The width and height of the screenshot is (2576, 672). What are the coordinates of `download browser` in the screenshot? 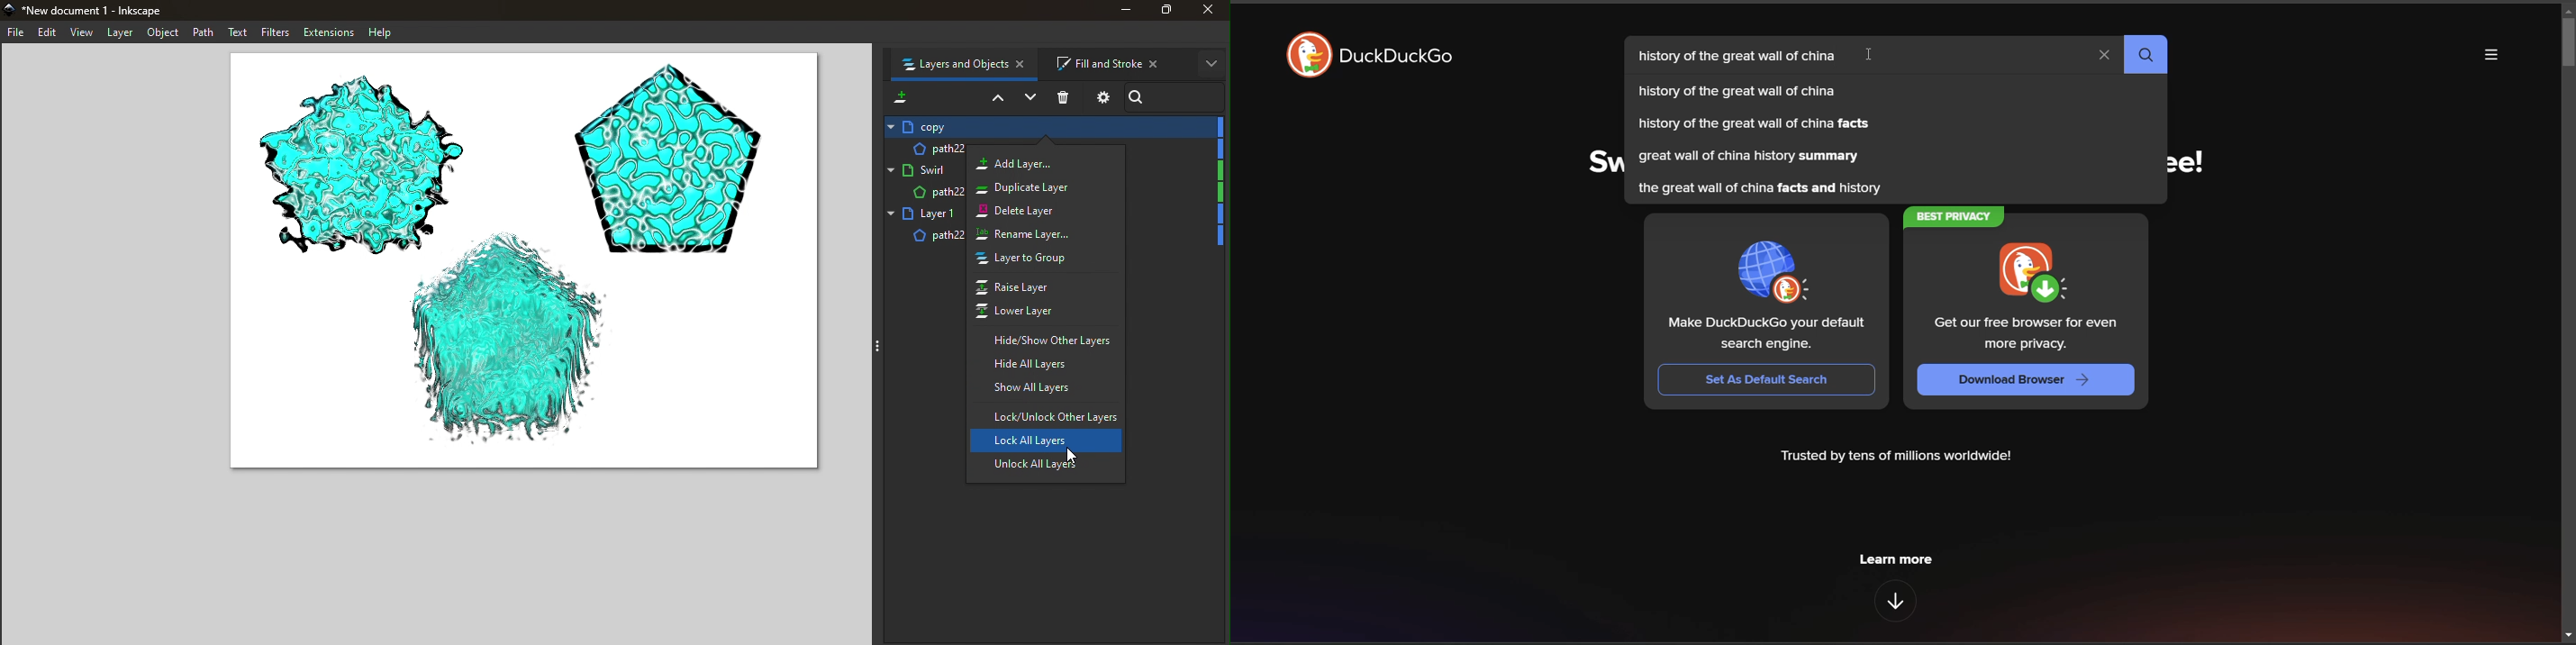 It's located at (2017, 381).